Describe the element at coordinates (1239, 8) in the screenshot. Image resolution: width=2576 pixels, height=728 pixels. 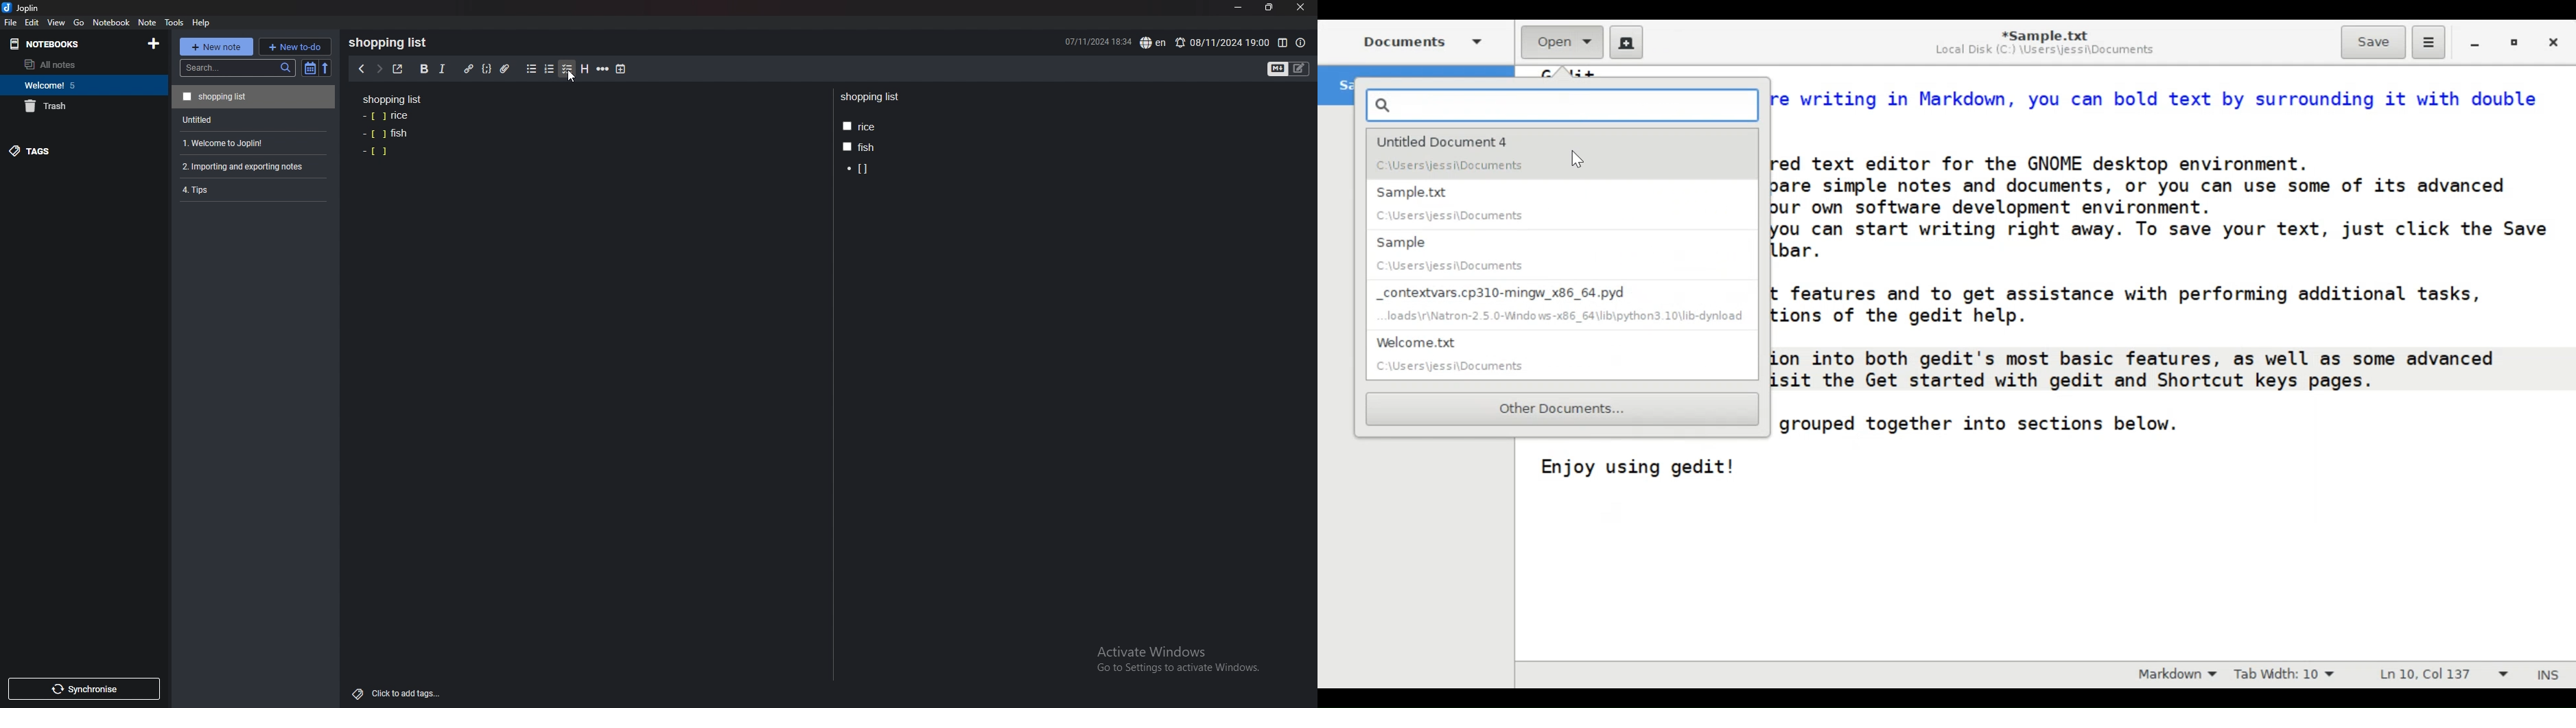
I see `minimize` at that location.